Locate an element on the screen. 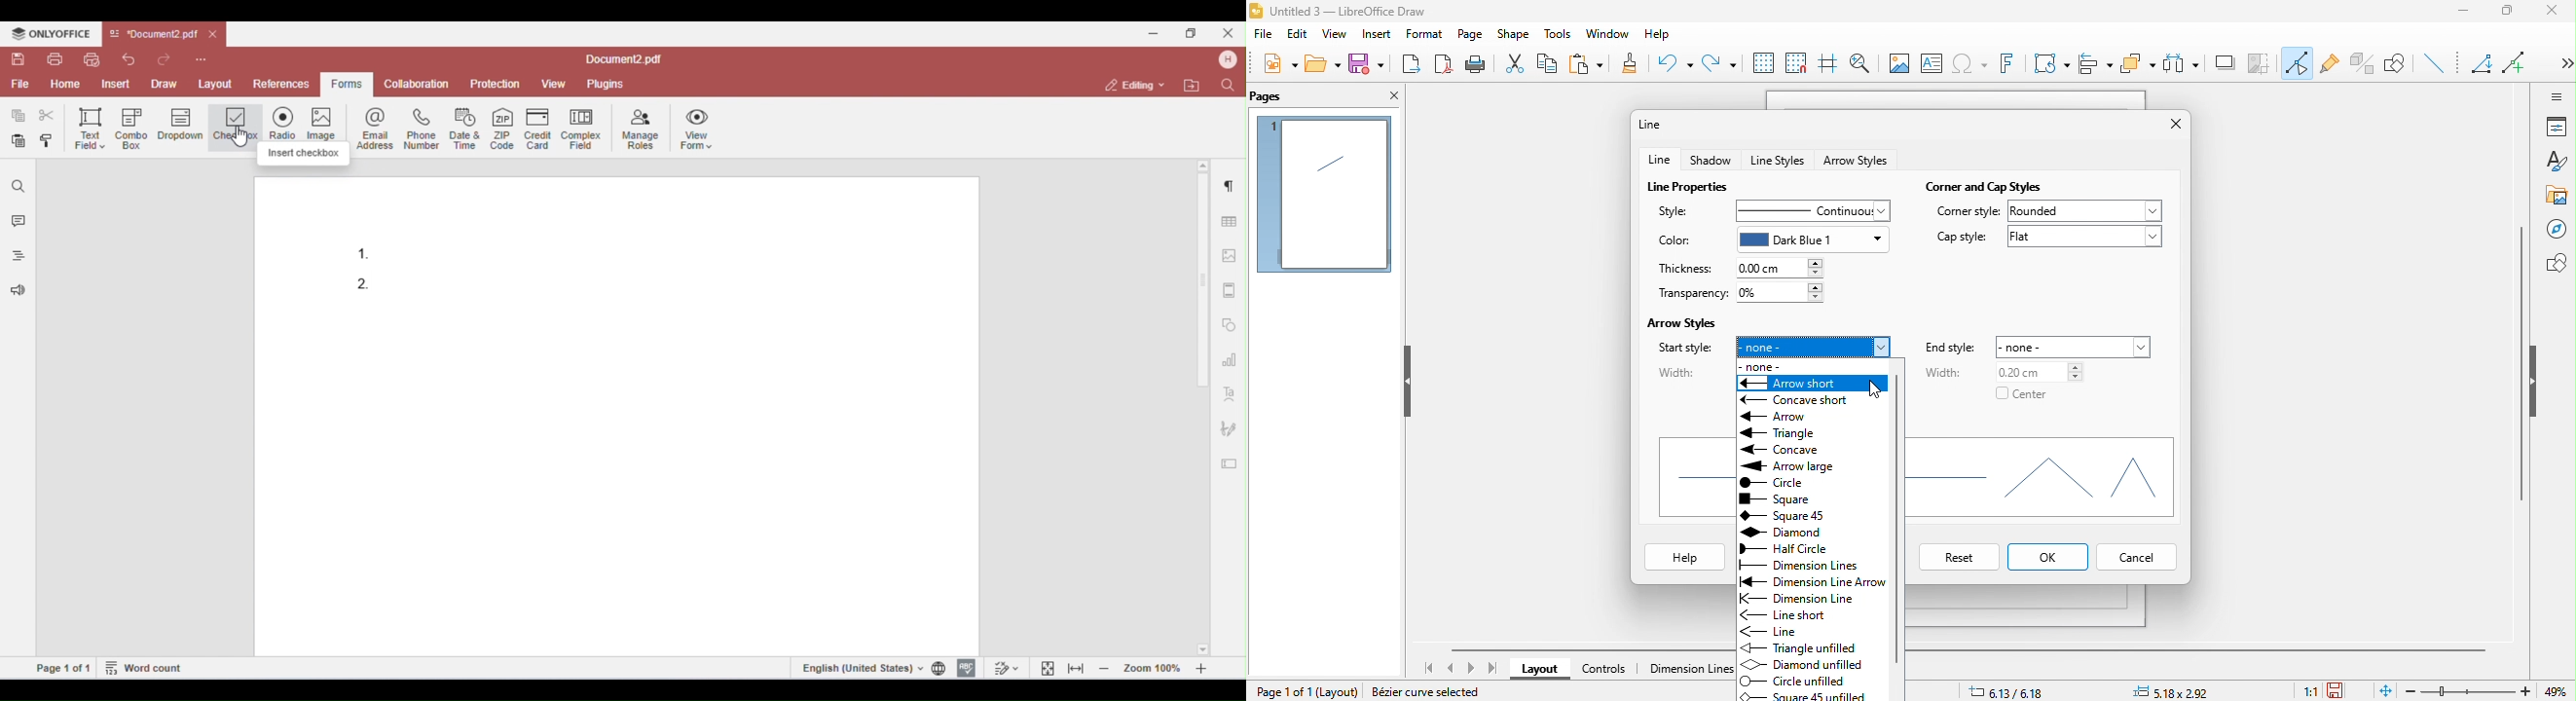 This screenshot has width=2576, height=728. cancel is located at coordinates (2138, 559).